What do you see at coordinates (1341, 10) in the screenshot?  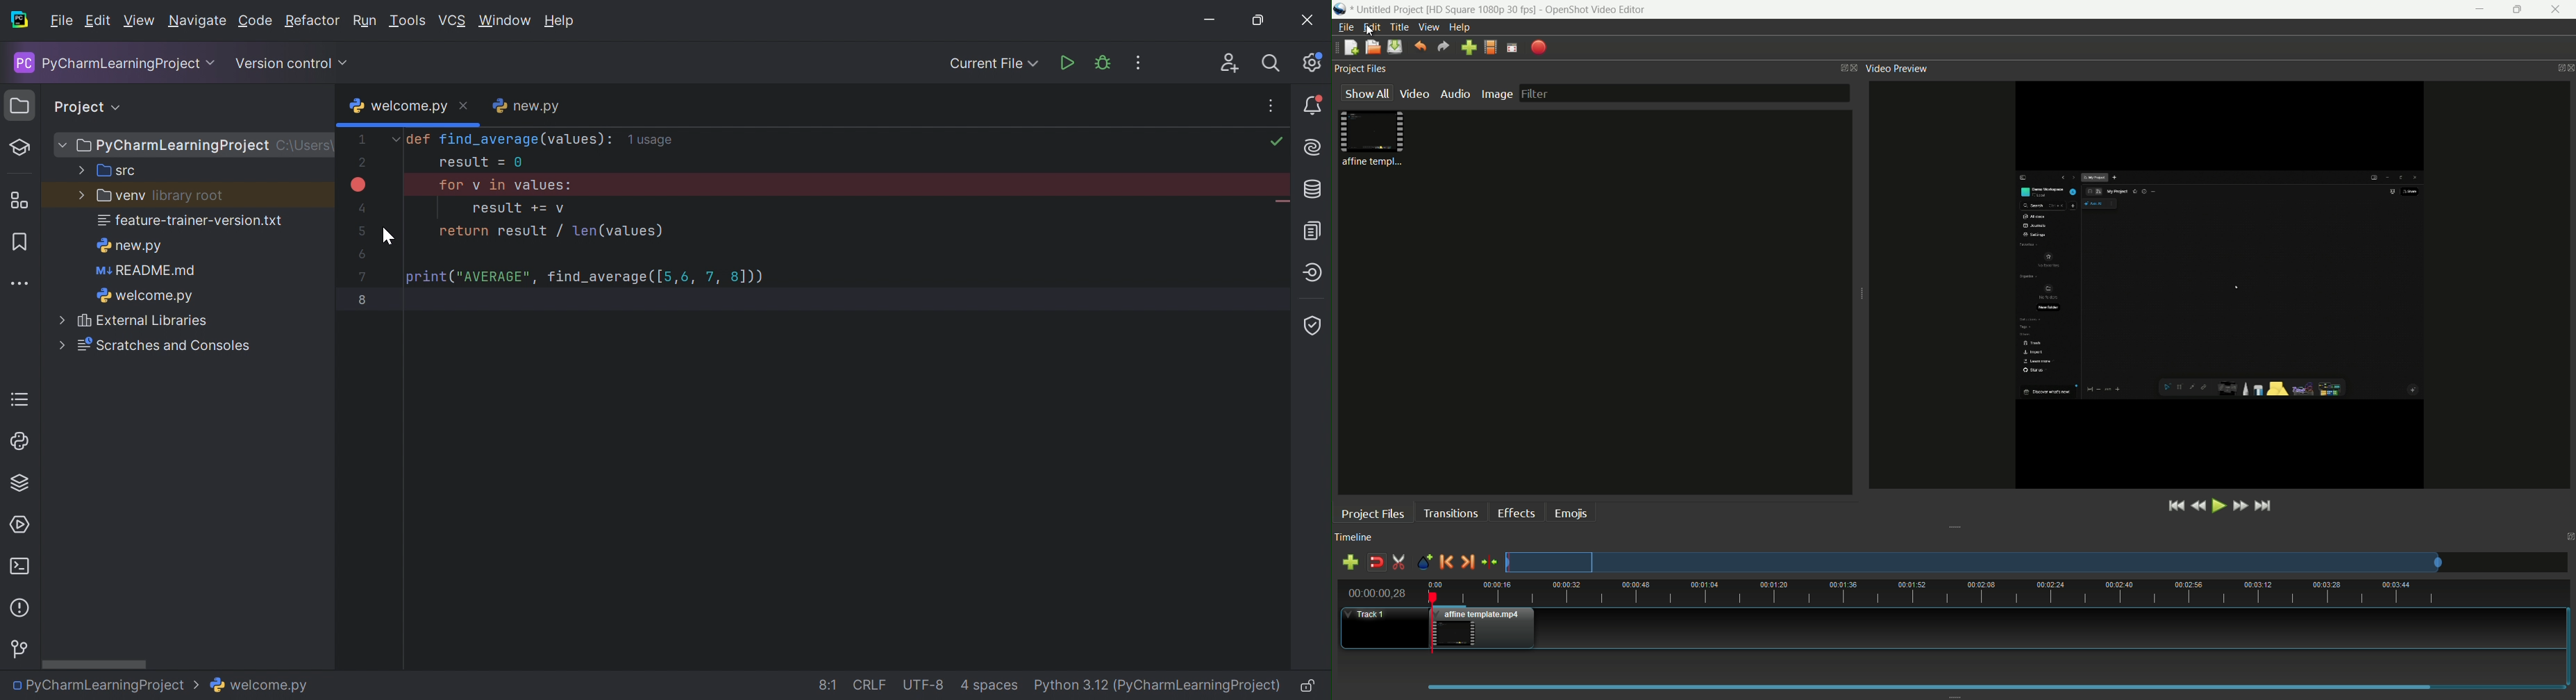 I see `app icon` at bounding box center [1341, 10].